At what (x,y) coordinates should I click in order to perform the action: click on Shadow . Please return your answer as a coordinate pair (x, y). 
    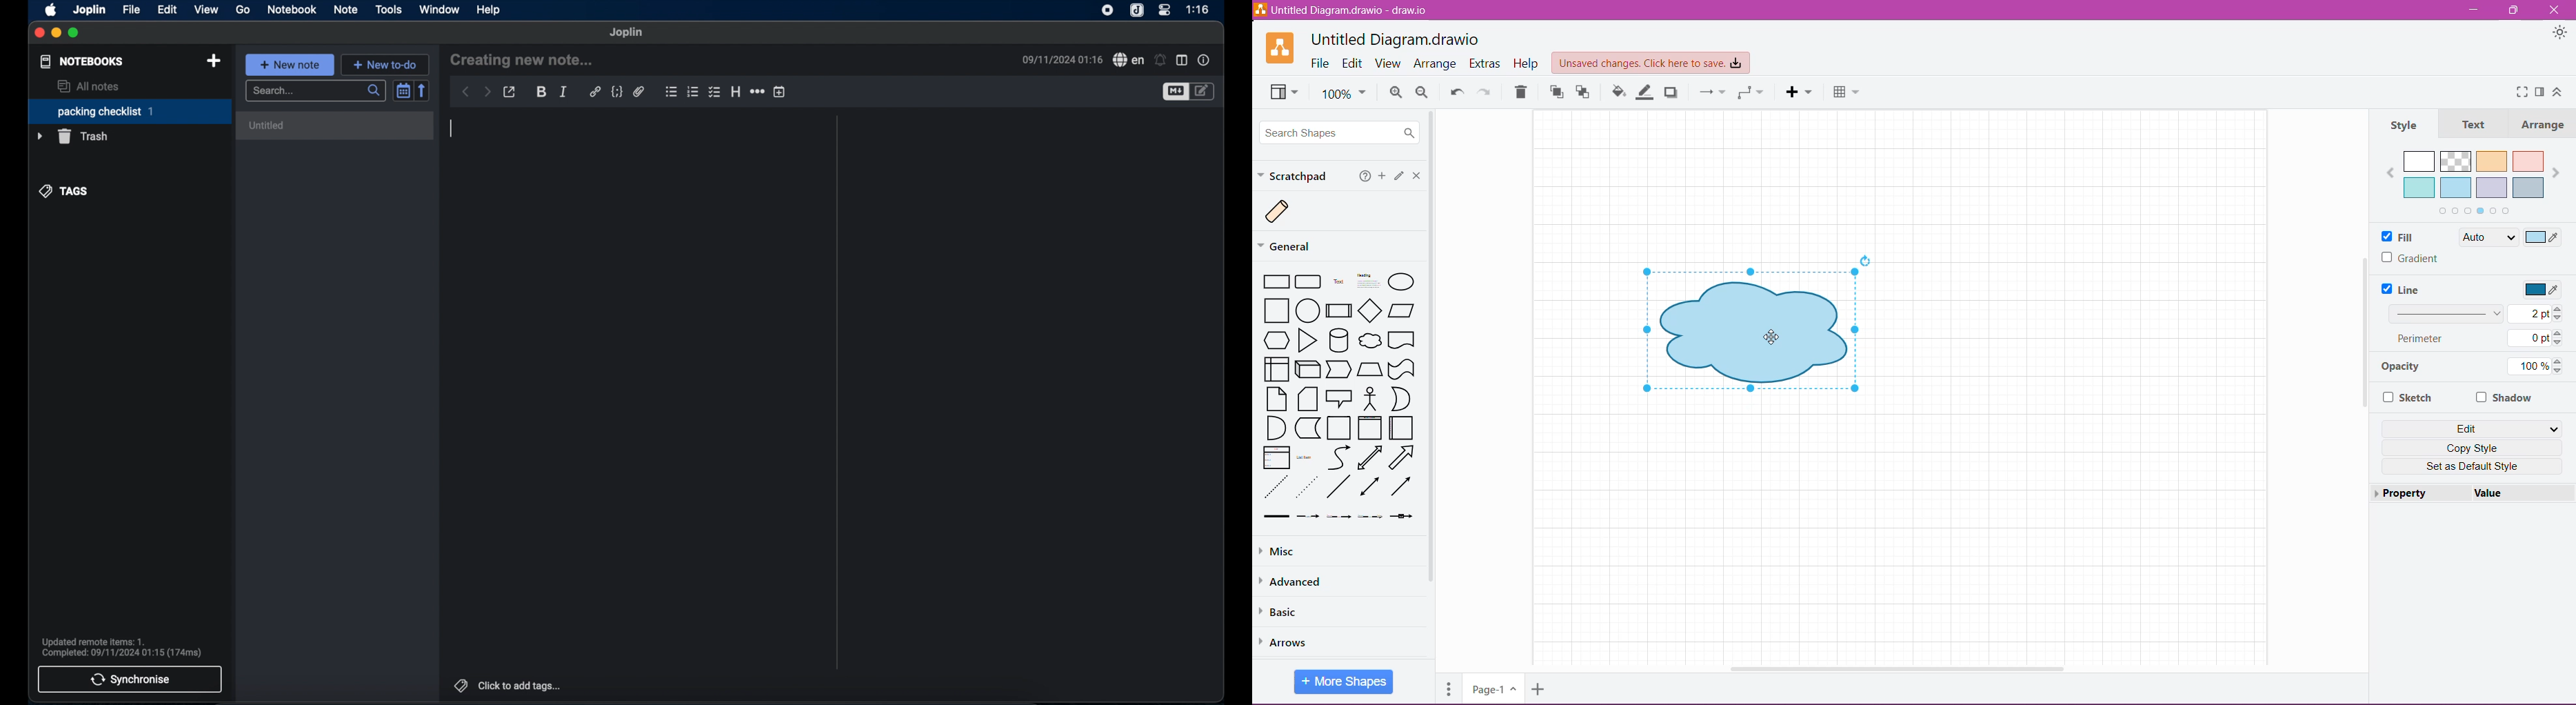
    Looking at the image, I should click on (2505, 398).